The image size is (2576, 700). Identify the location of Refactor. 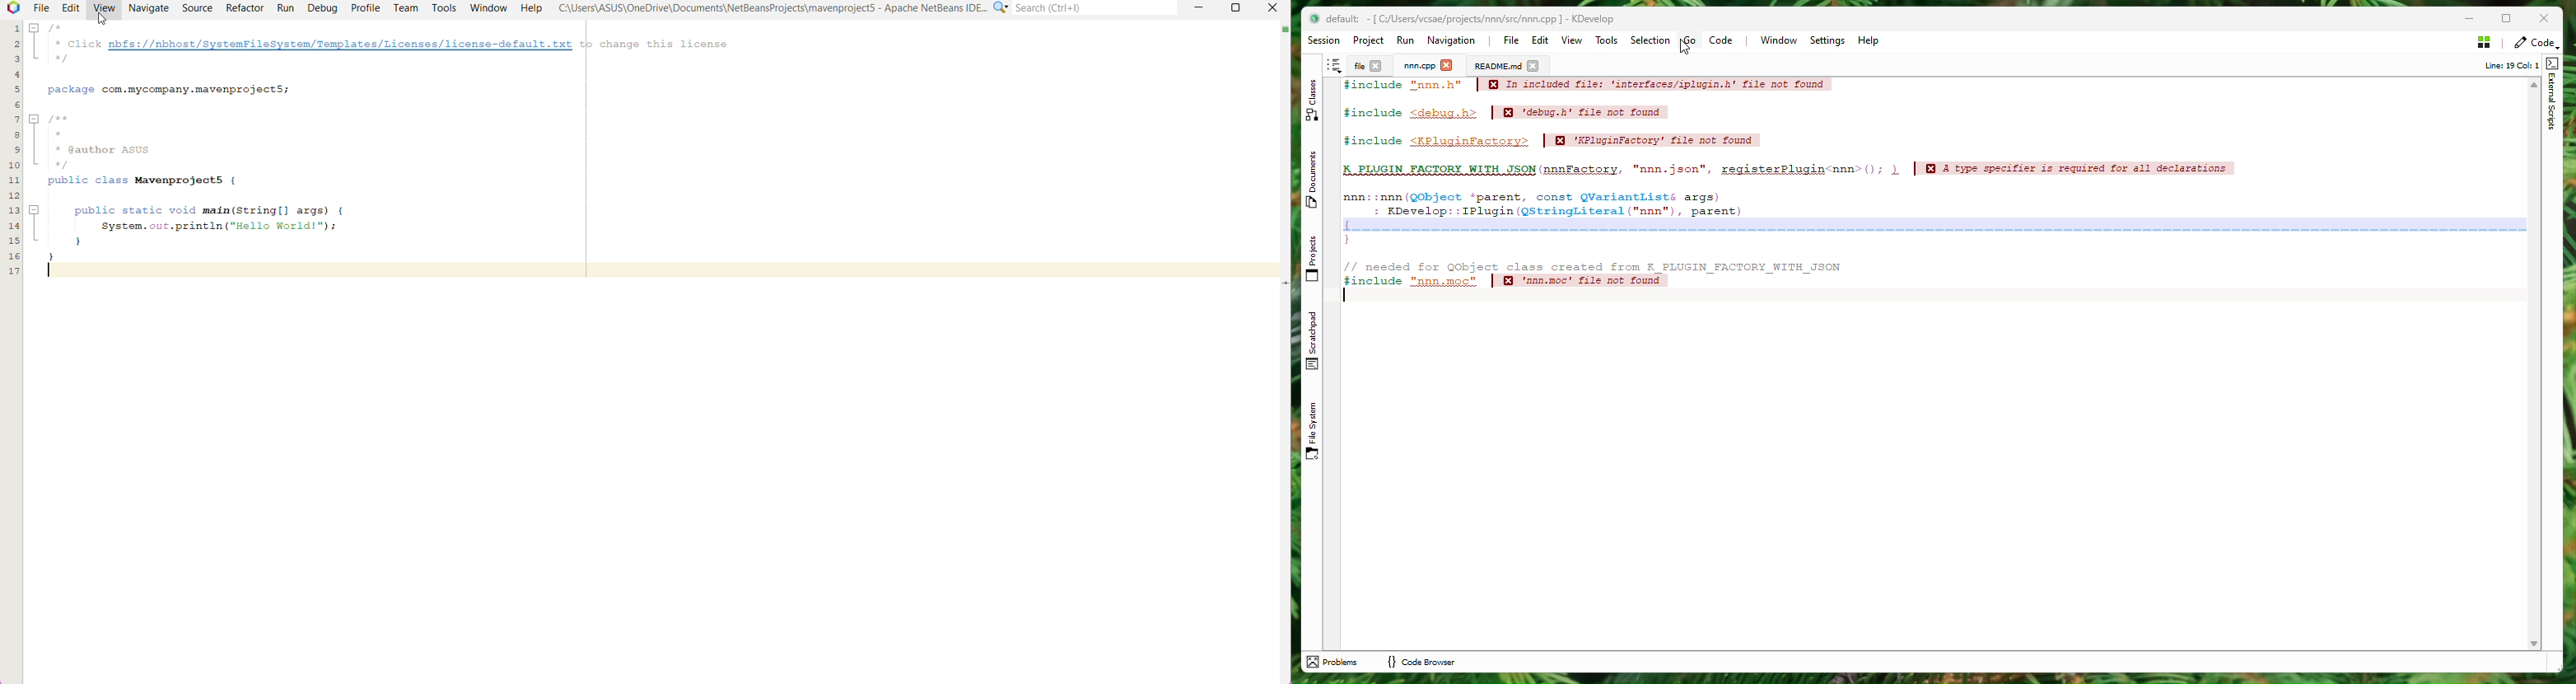
(244, 8).